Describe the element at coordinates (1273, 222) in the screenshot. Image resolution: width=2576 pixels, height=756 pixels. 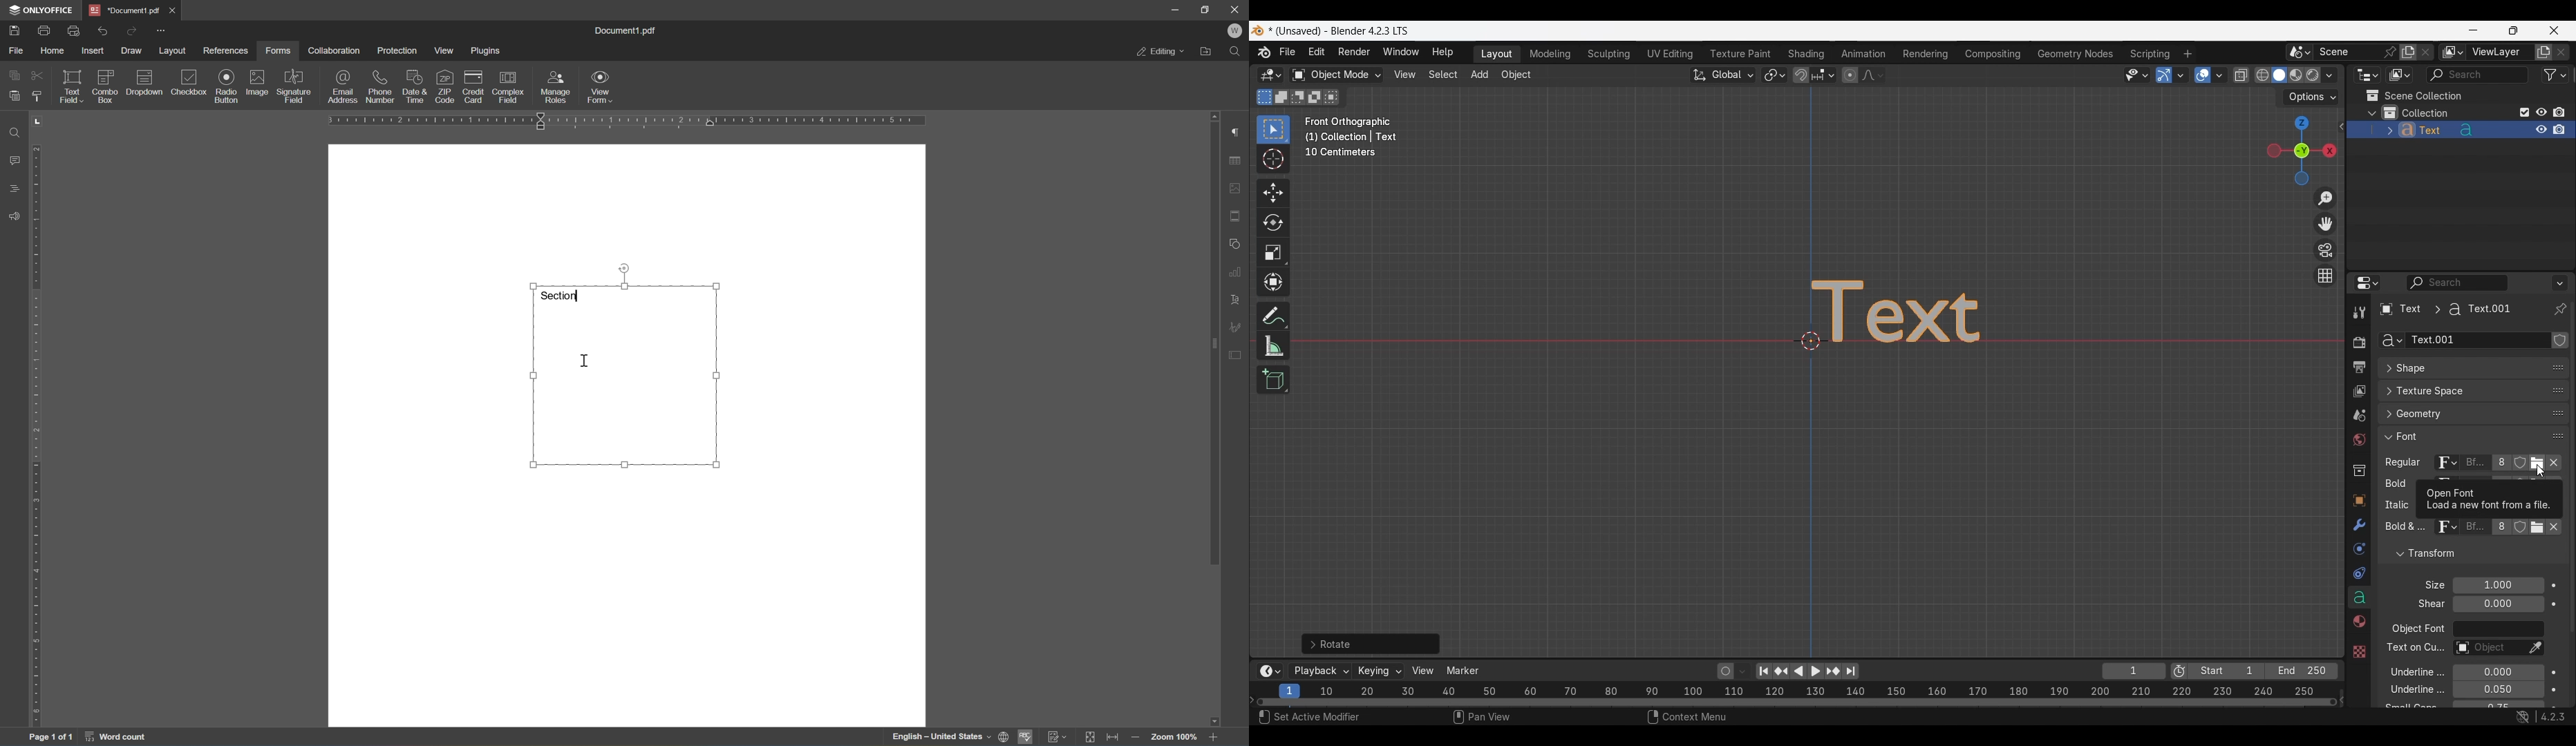
I see `Rotate` at that location.